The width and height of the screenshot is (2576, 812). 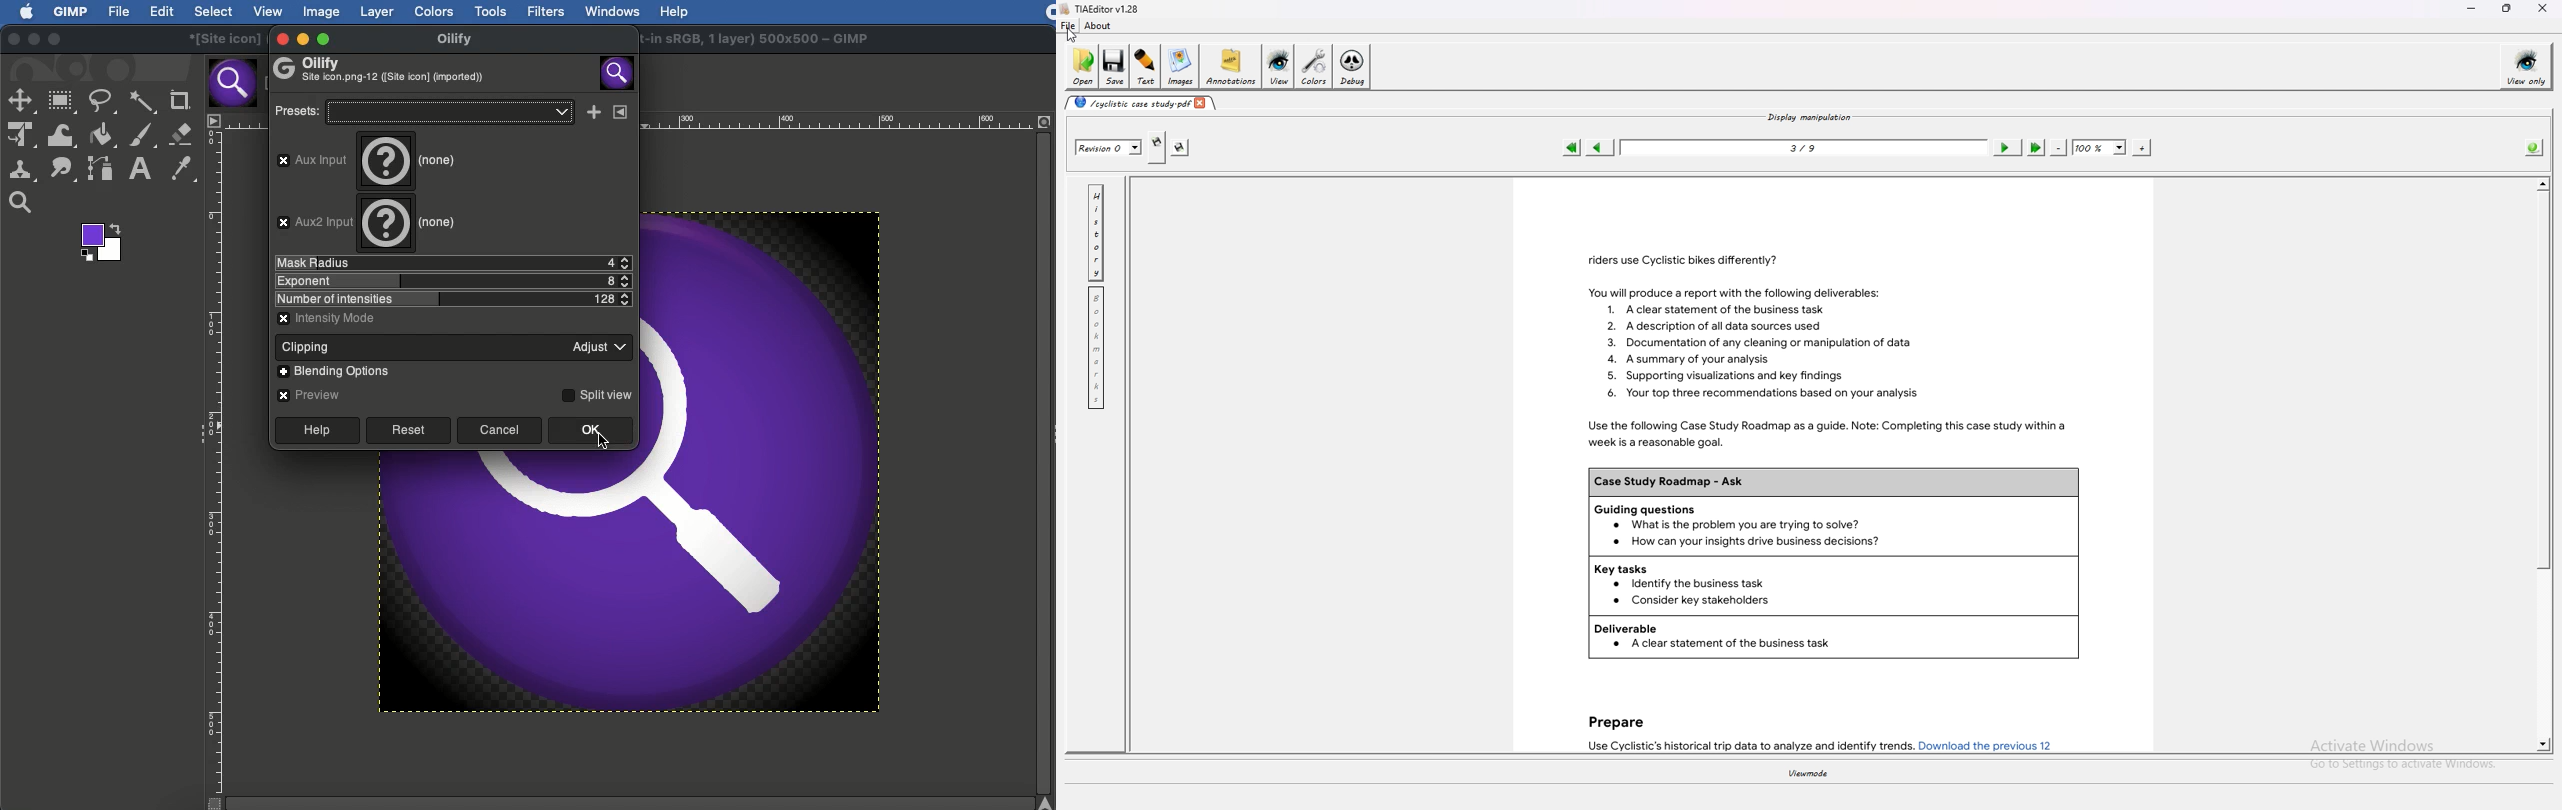 What do you see at coordinates (312, 347) in the screenshot?
I see `Clipping` at bounding box center [312, 347].